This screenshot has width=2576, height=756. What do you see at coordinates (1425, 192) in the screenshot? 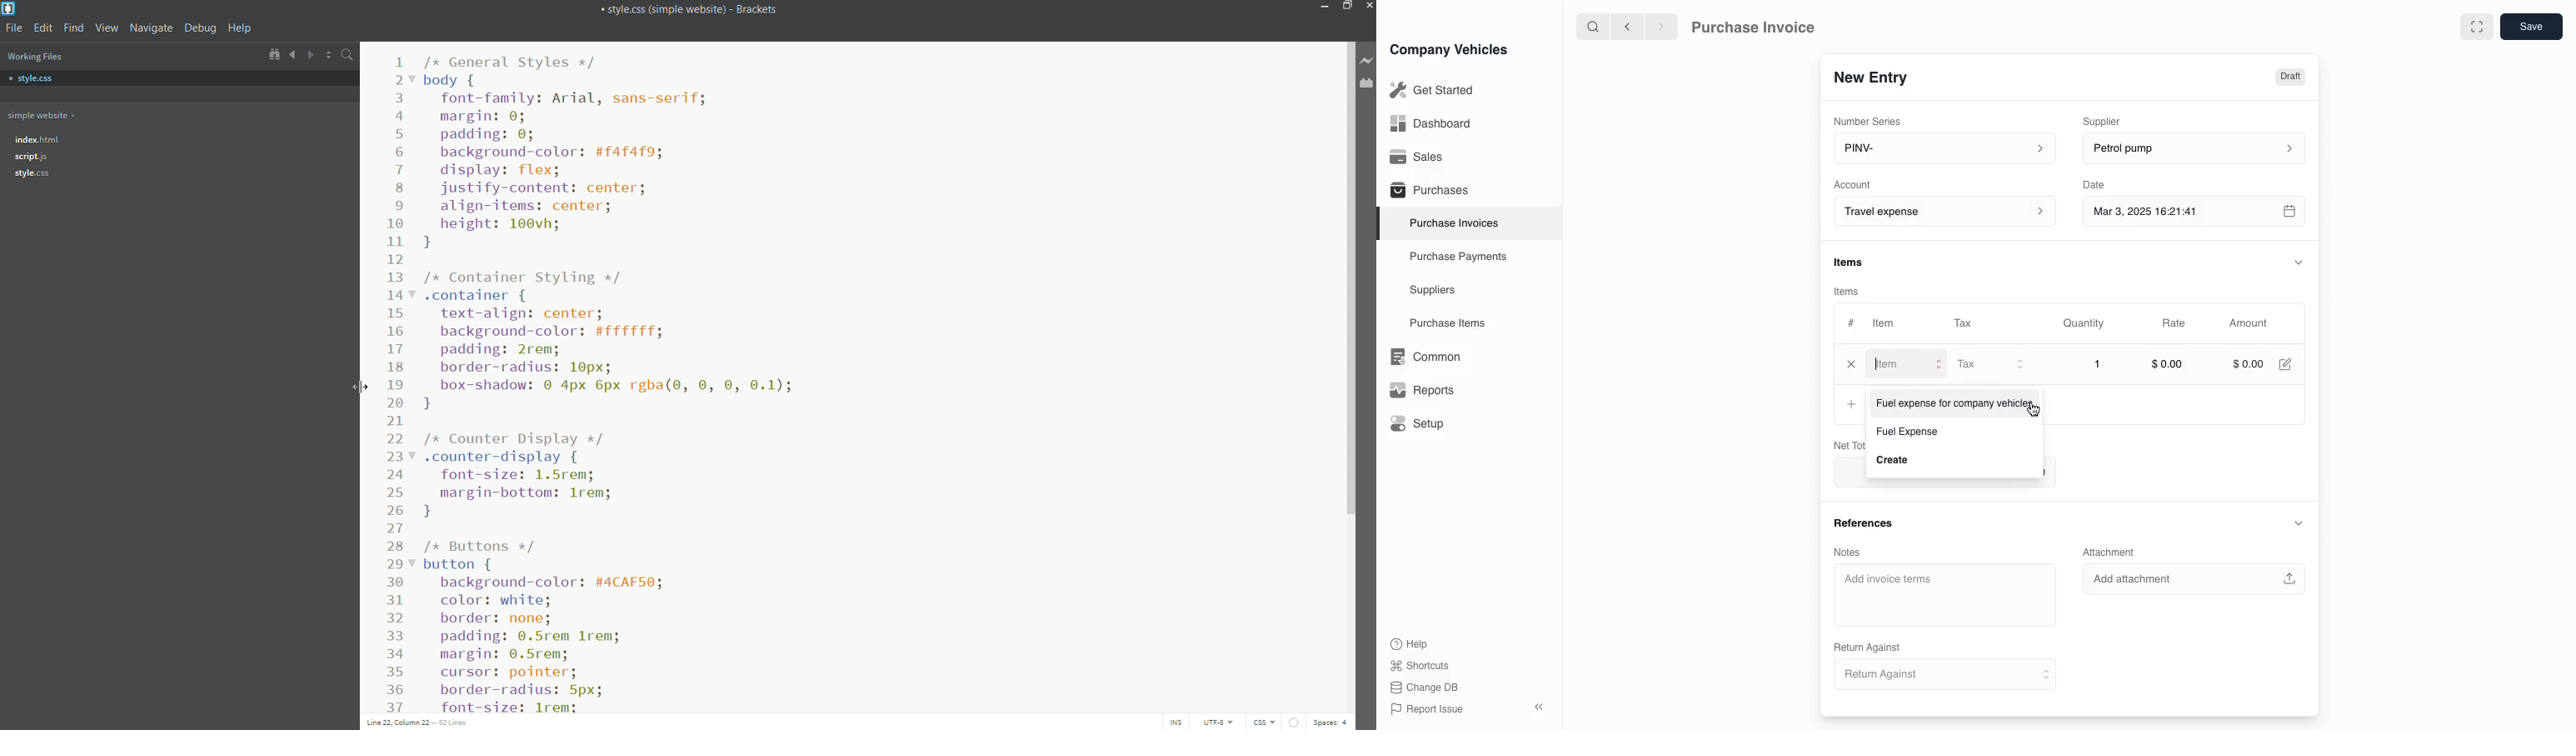
I see `Purchases` at bounding box center [1425, 192].